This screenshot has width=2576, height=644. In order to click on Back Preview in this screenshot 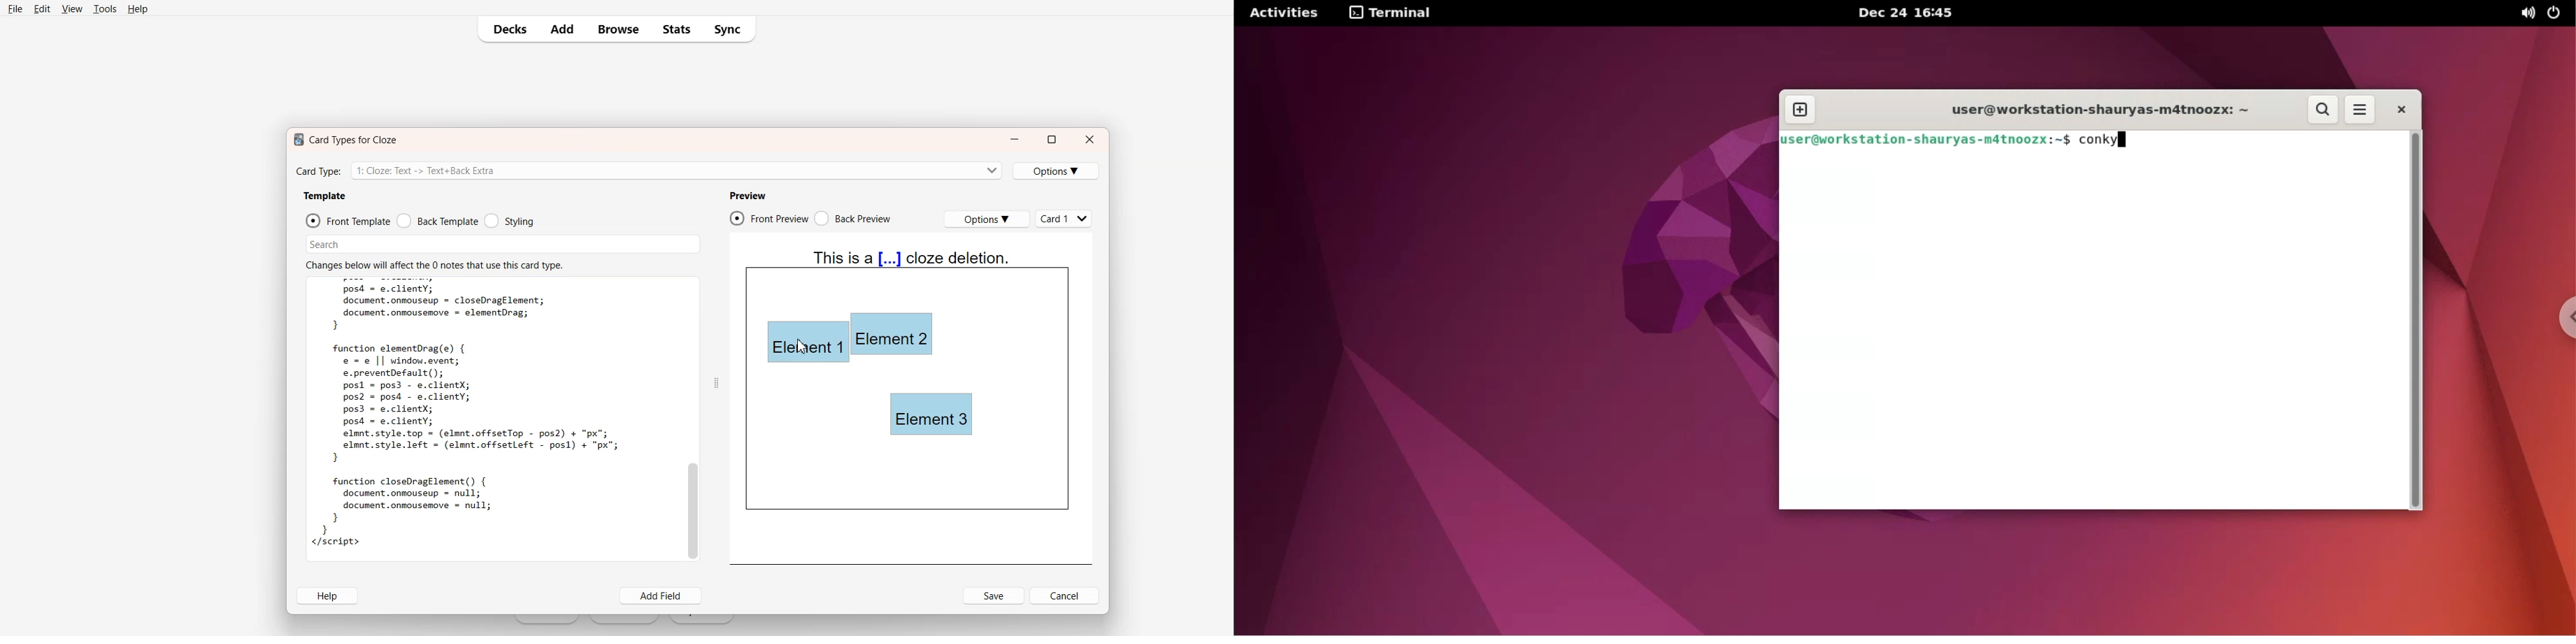, I will do `click(855, 218)`.